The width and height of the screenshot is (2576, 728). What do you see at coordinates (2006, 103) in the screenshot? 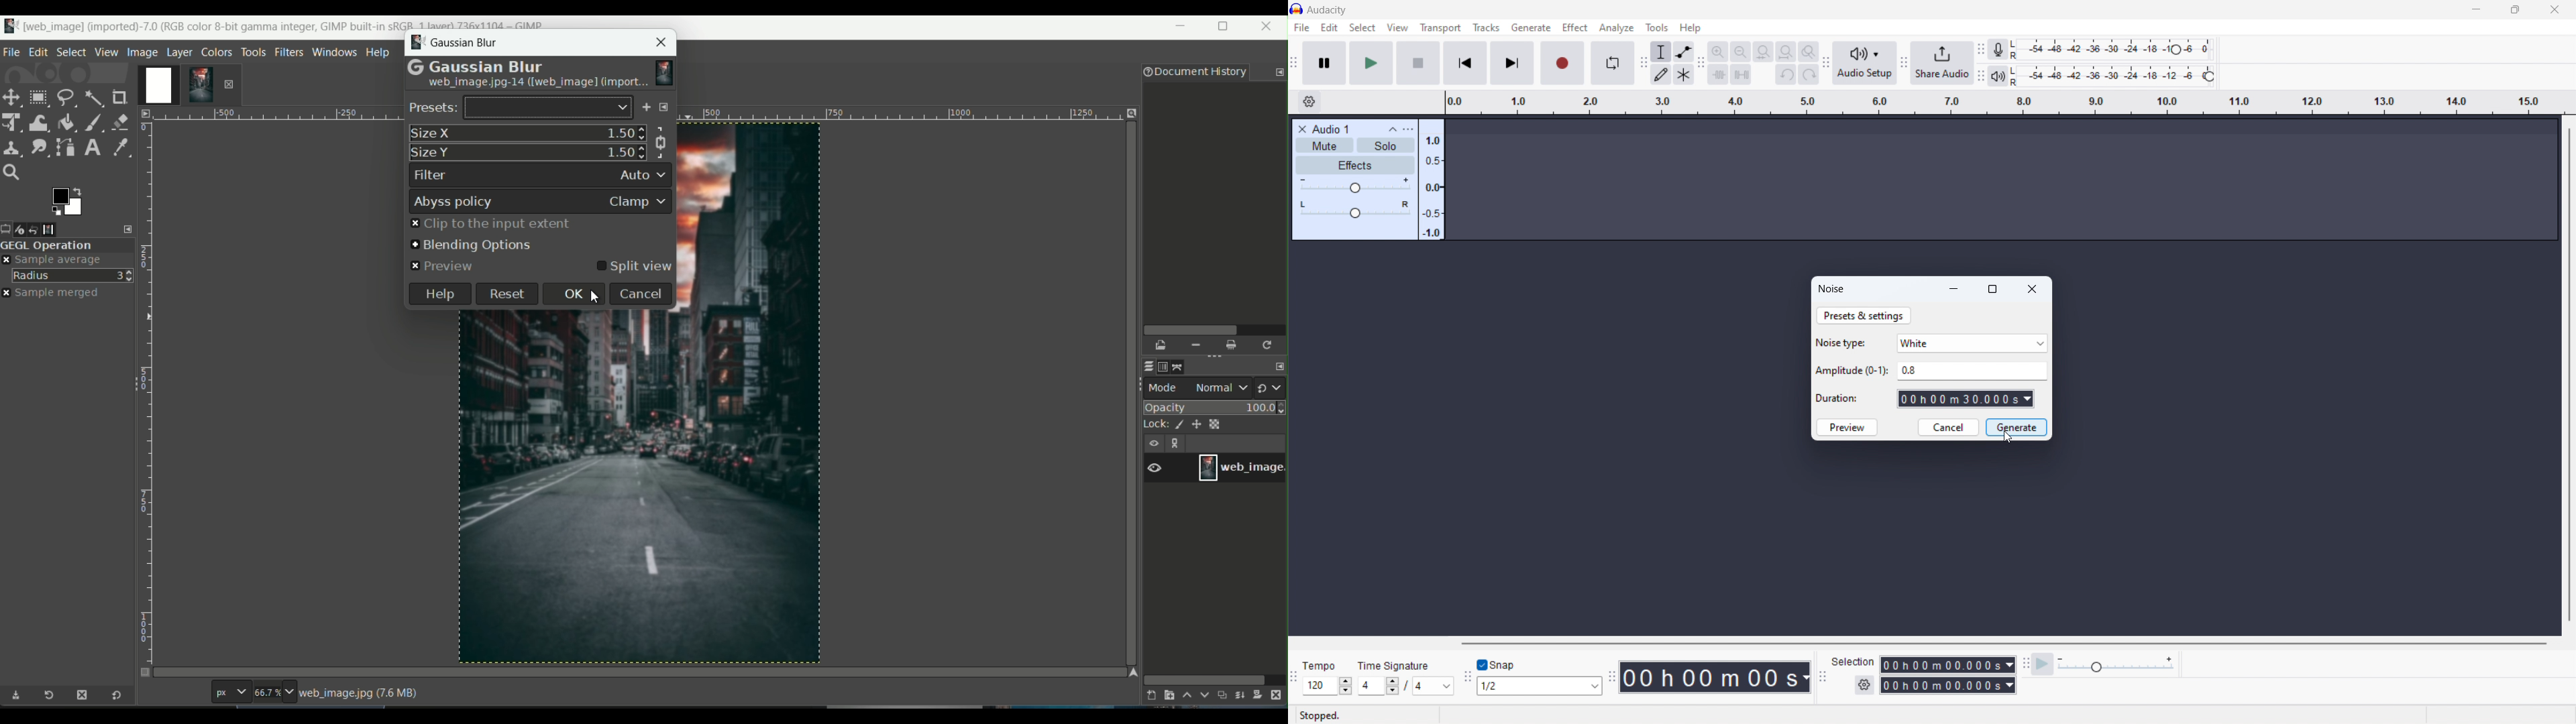
I see `timeline` at bounding box center [2006, 103].